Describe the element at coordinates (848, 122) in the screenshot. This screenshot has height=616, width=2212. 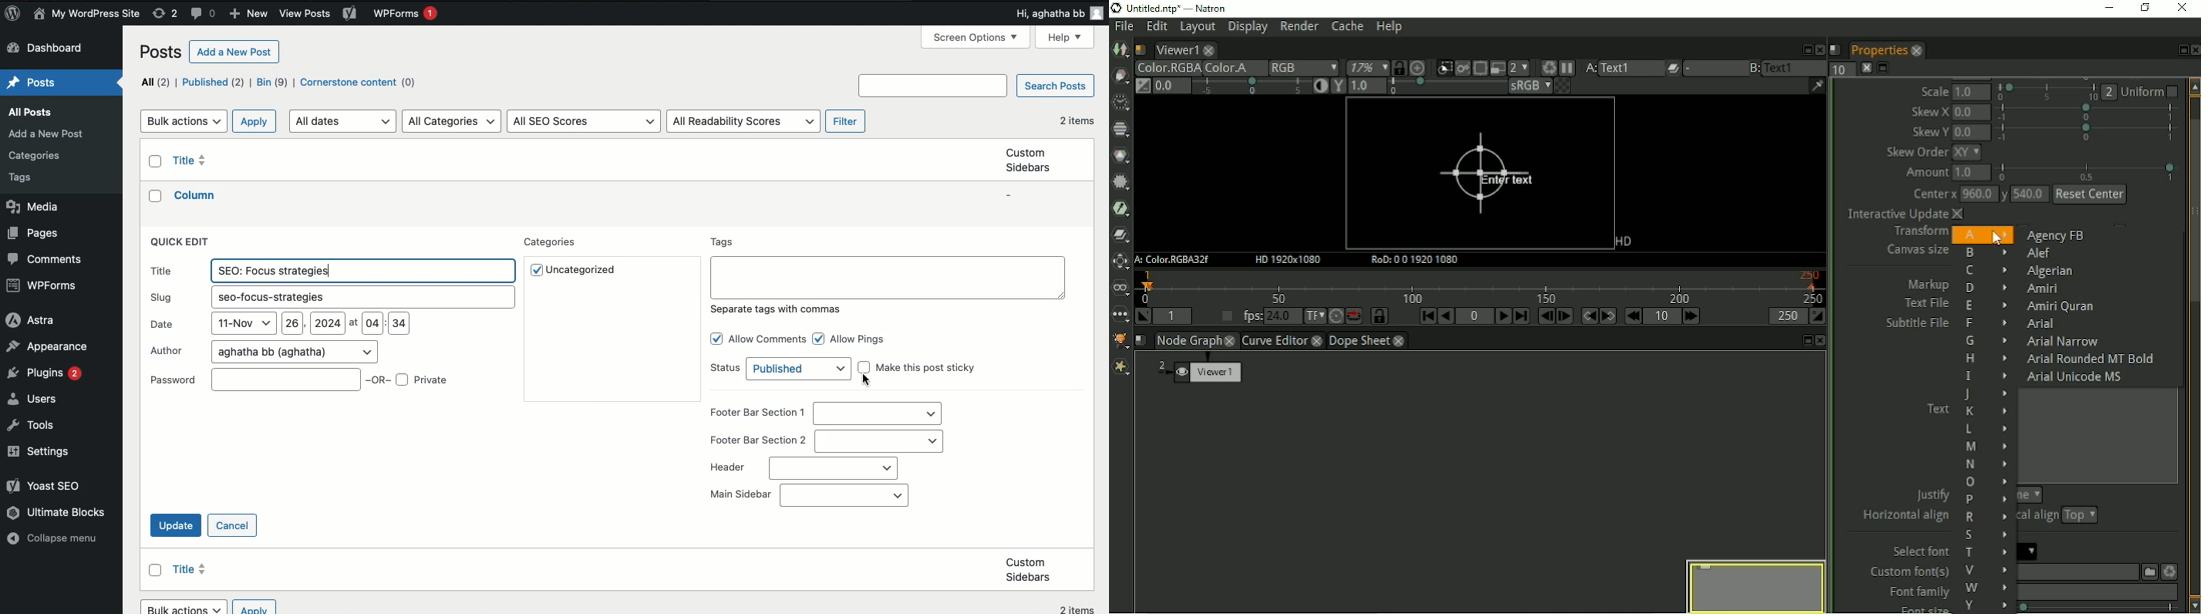
I see `Filter` at that location.